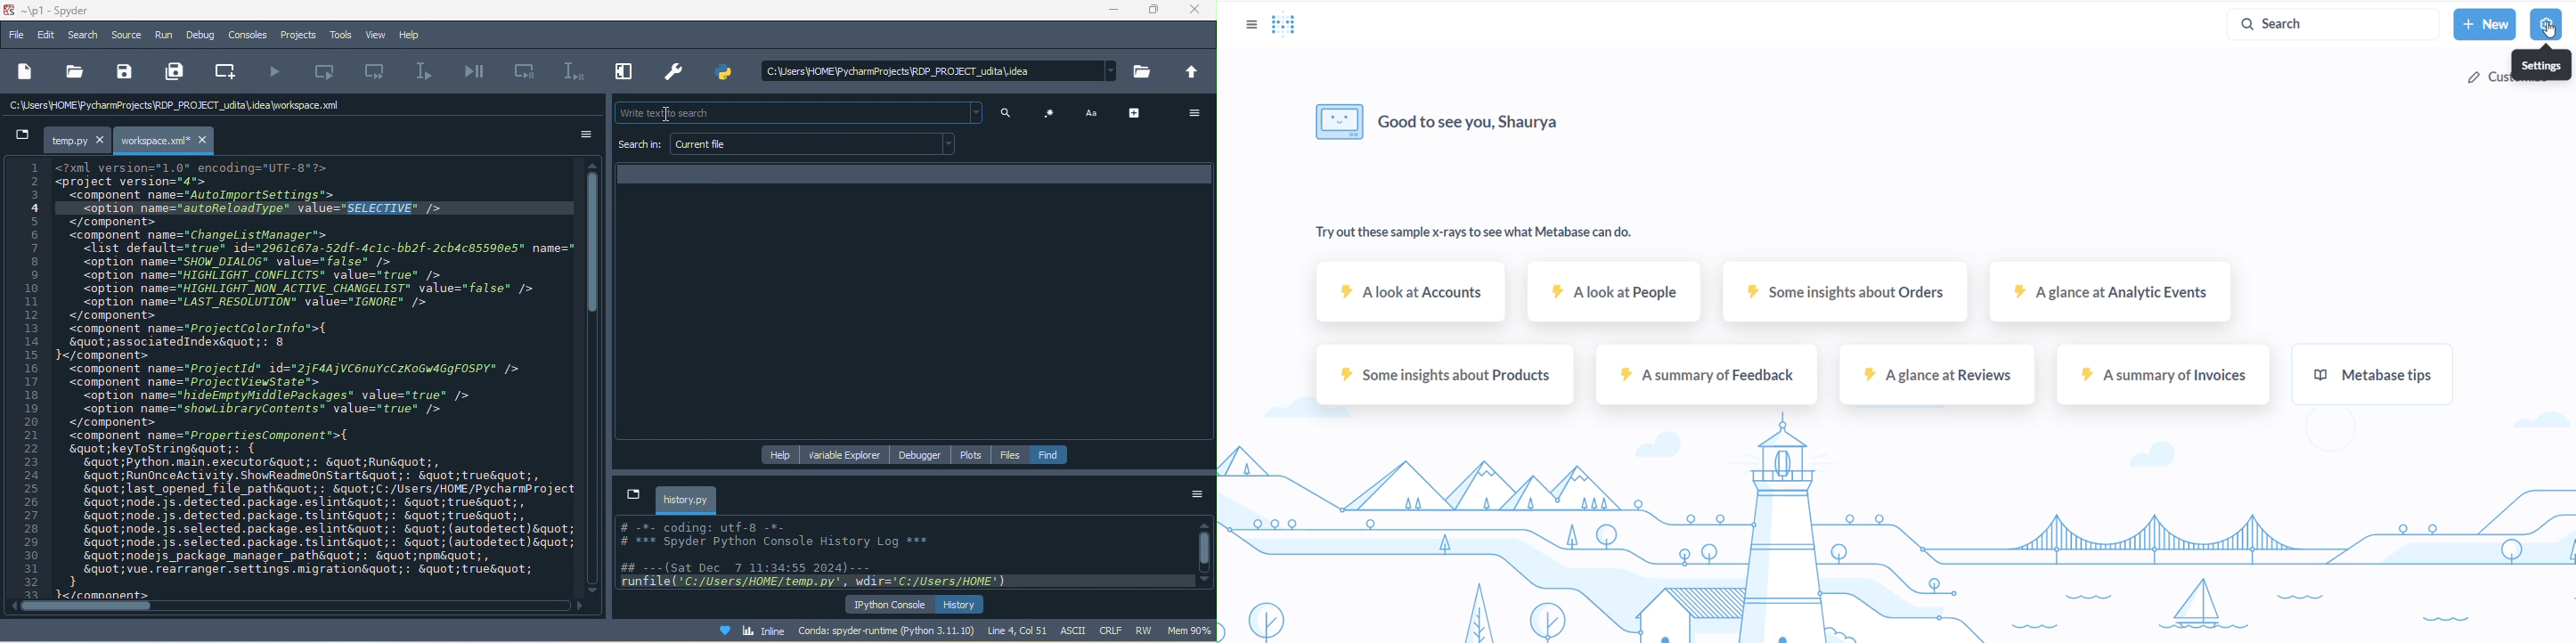 This screenshot has height=644, width=2576. Describe the element at coordinates (886, 631) in the screenshot. I see `conda spyder runtime` at that location.